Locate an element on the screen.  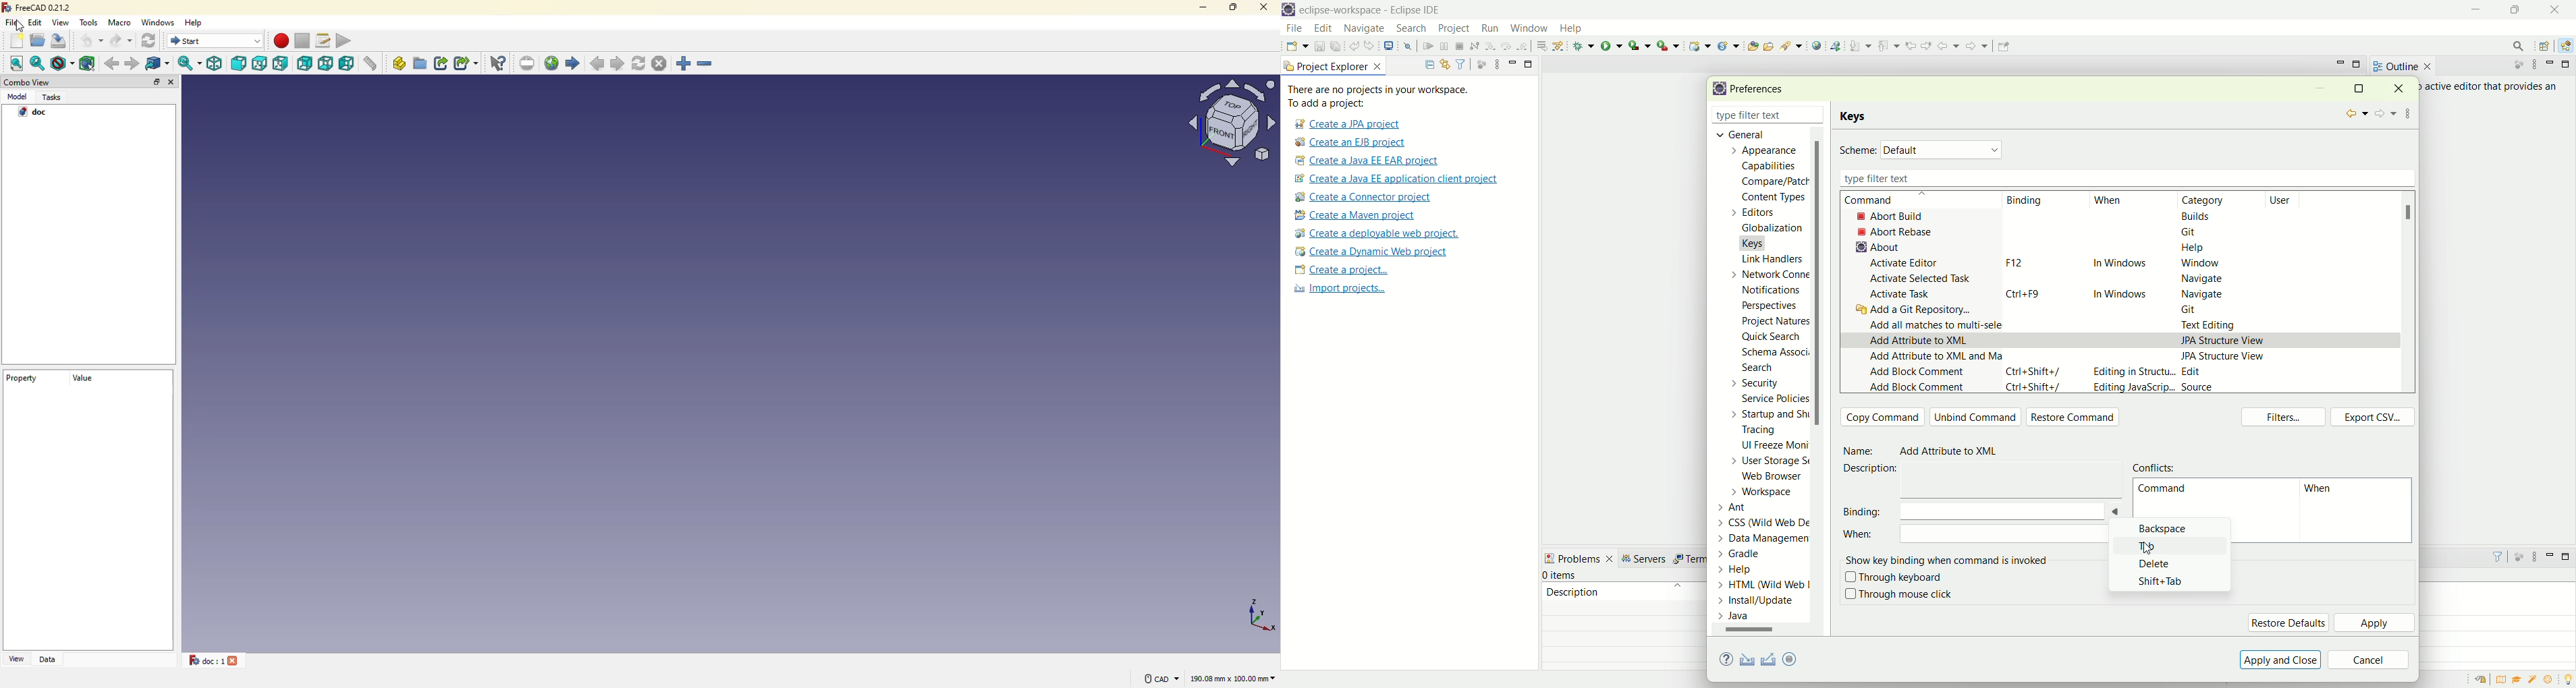
maximize is located at coordinates (2568, 64).